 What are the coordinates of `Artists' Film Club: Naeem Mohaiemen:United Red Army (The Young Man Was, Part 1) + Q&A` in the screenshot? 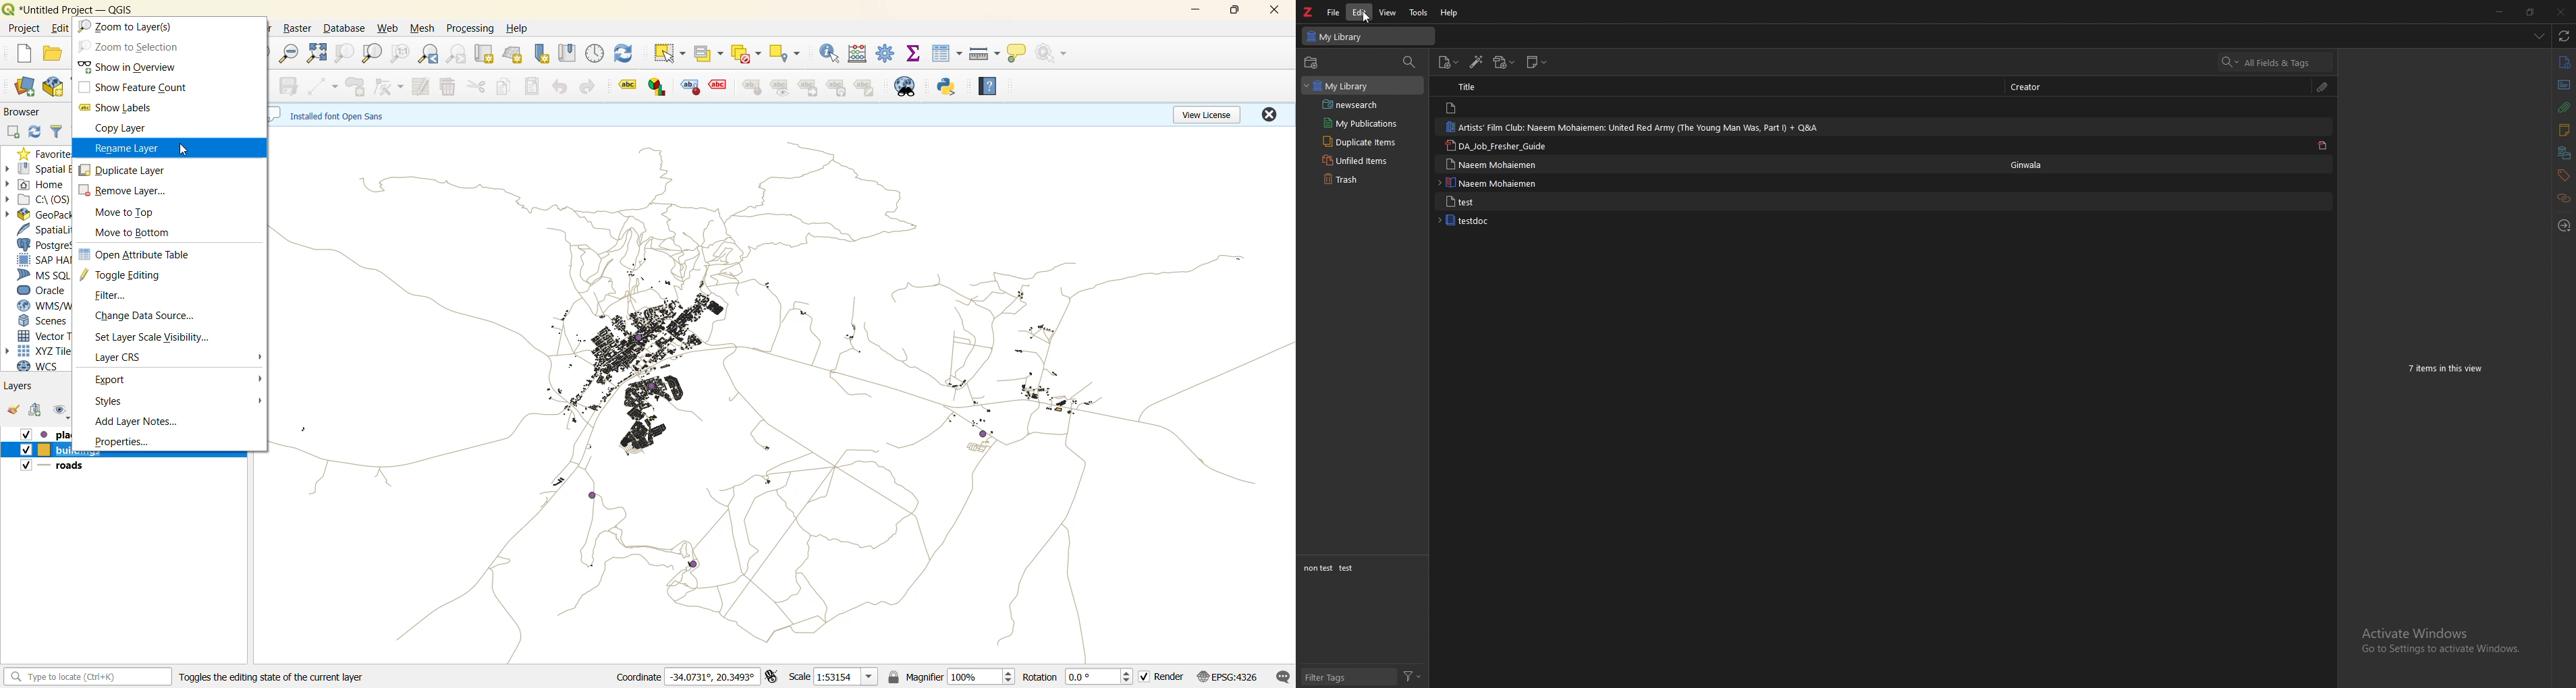 It's located at (1633, 127).